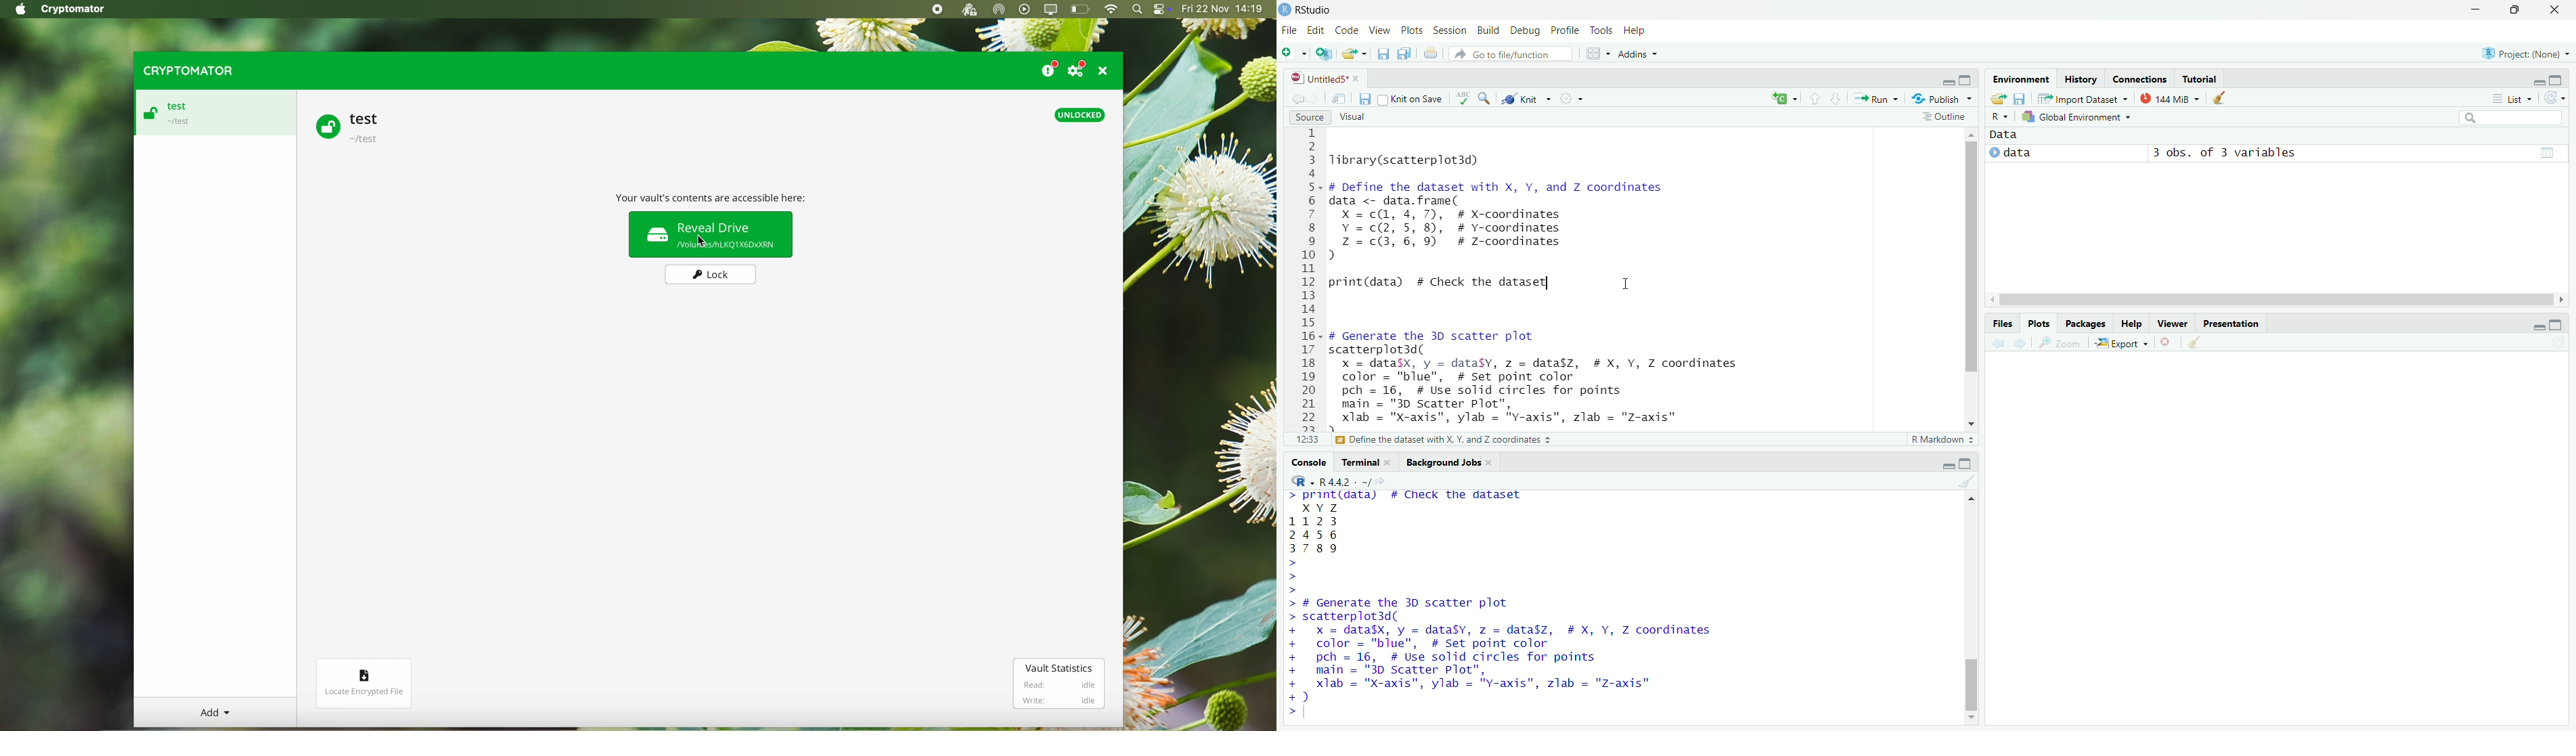 This screenshot has width=2576, height=756. Describe the element at coordinates (1552, 378) in the screenshot. I see `# Generate the 3D scatter plotscatterplot3d(x = datasx, y = dataSy, z = data$z, # X, Y, Z coordinatescolor = "blue", # Set point colorpch = 16, # Use solid circles for pointsmain = "3D Scatter Plot",xlab = "X-axis", ylab = "Y-axis", zlab = "Z-axis"` at that location.